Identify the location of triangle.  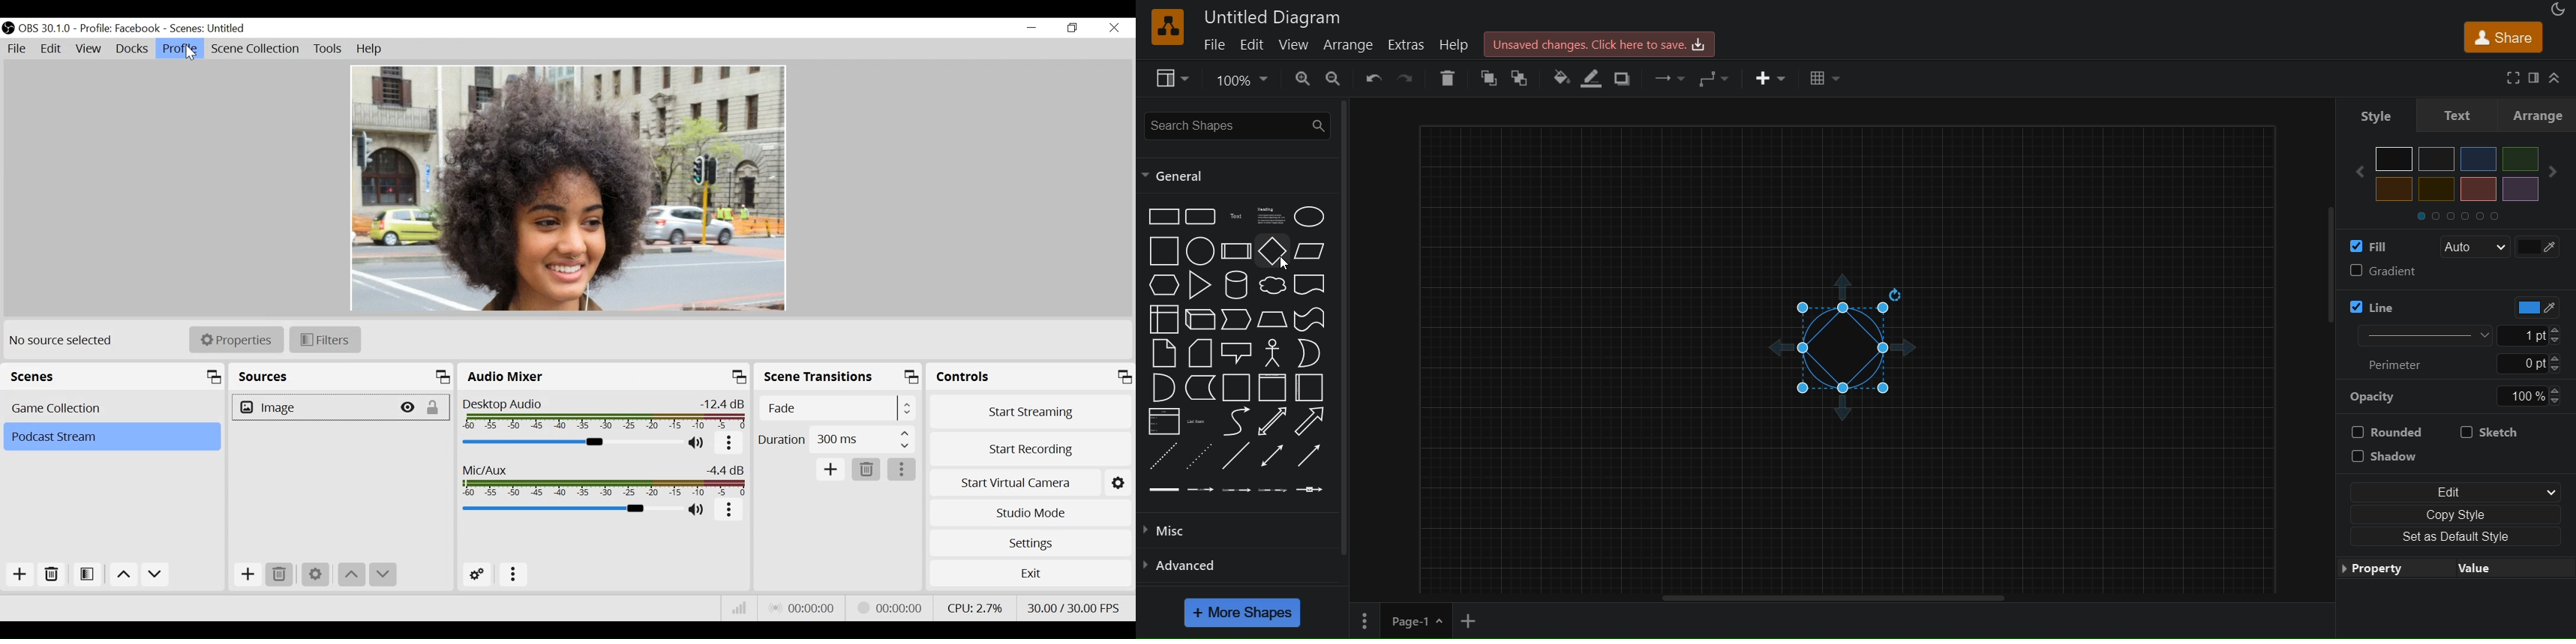
(1202, 285).